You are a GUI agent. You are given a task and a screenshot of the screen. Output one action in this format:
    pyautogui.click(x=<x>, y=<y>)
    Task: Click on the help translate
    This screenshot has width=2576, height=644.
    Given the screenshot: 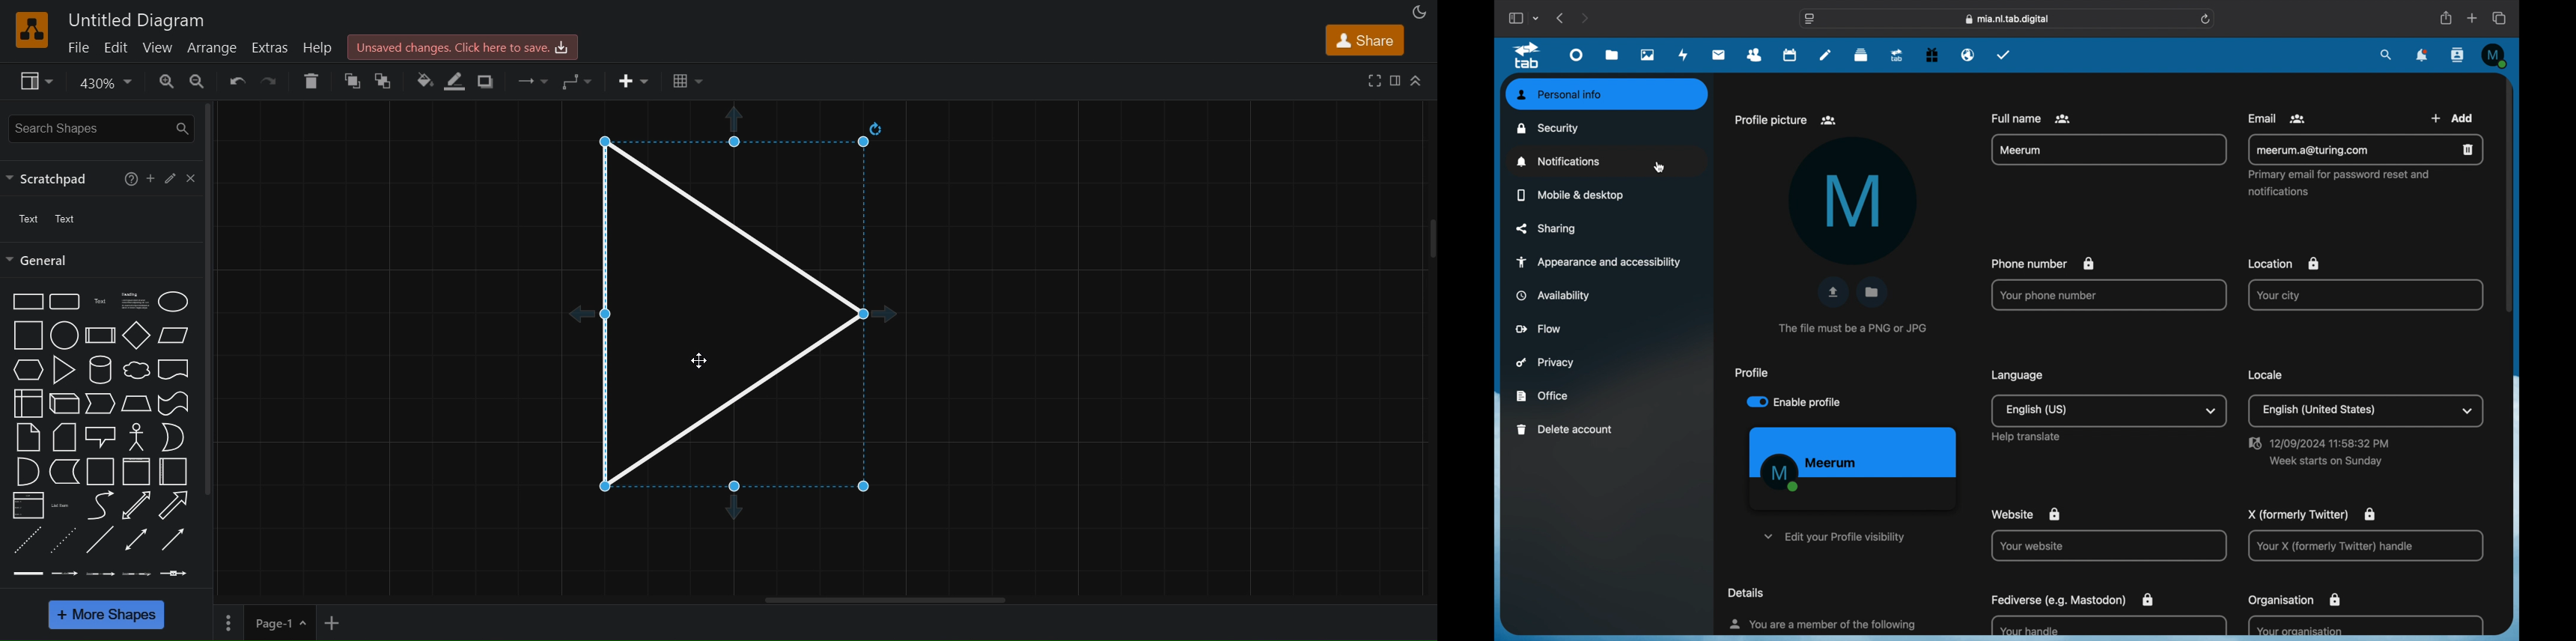 What is the action you would take?
    pyautogui.click(x=2027, y=437)
    